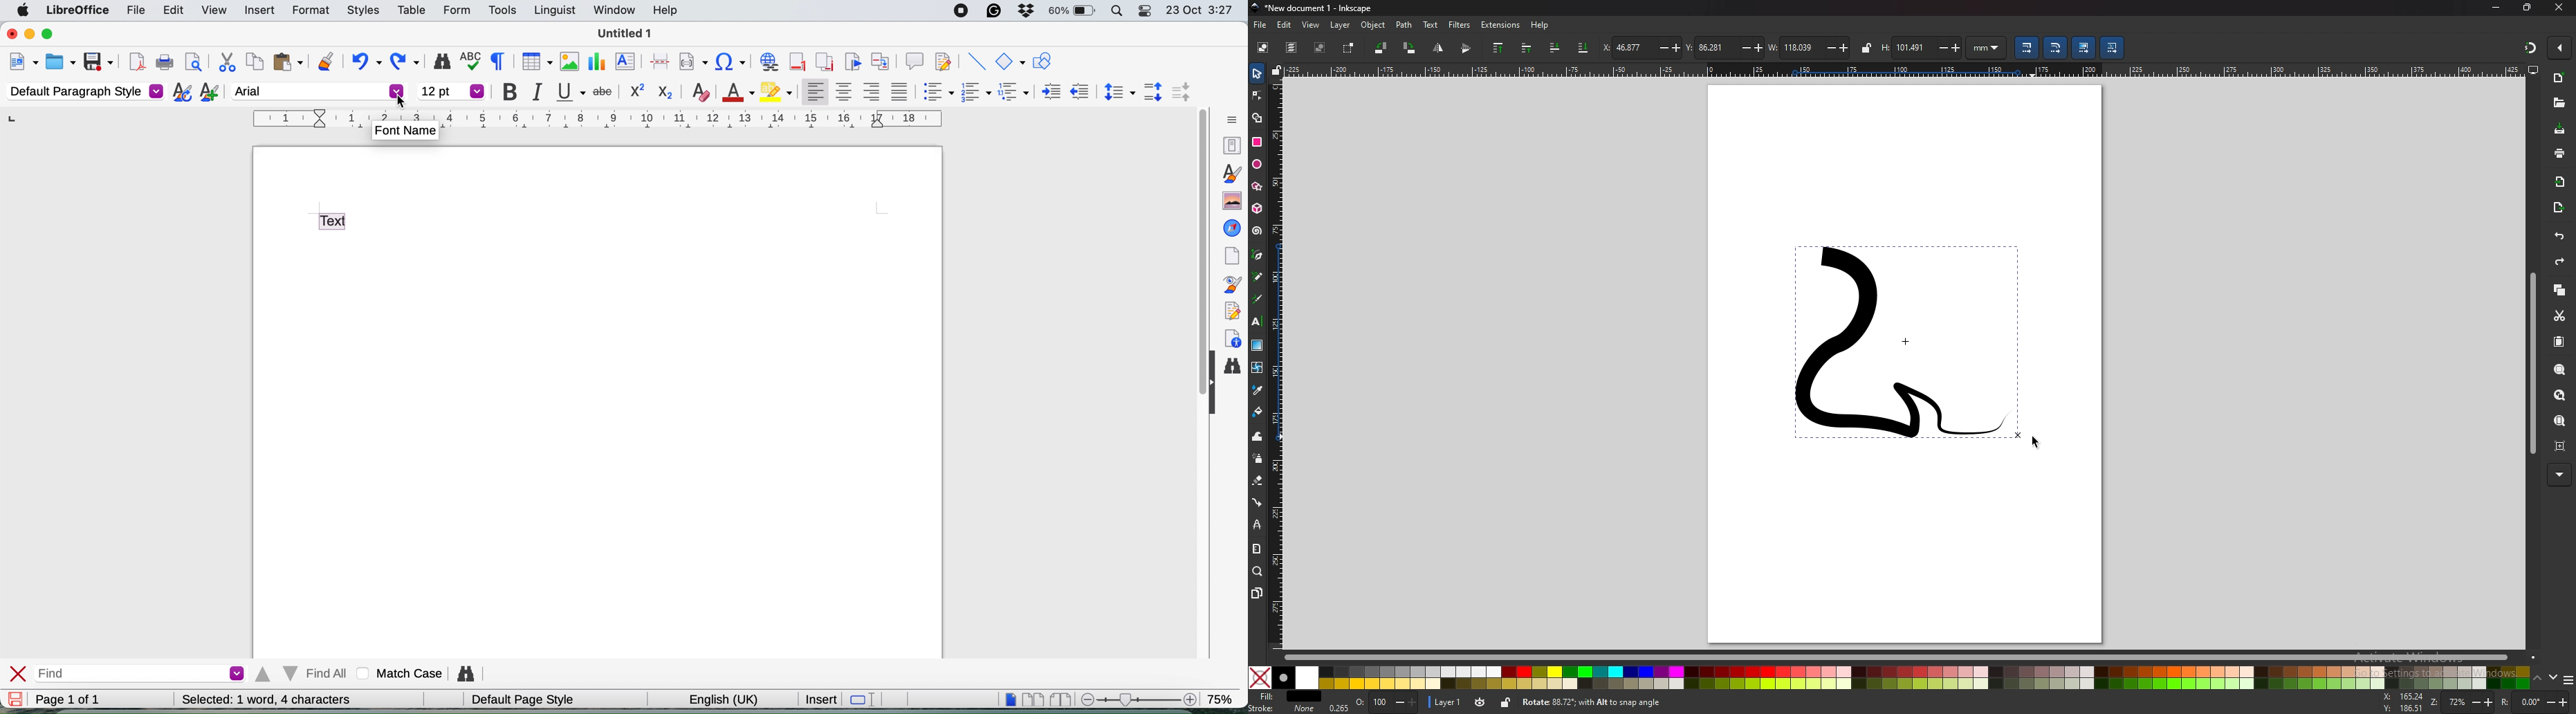 This screenshot has height=728, width=2576. What do you see at coordinates (1259, 25) in the screenshot?
I see `file` at bounding box center [1259, 25].